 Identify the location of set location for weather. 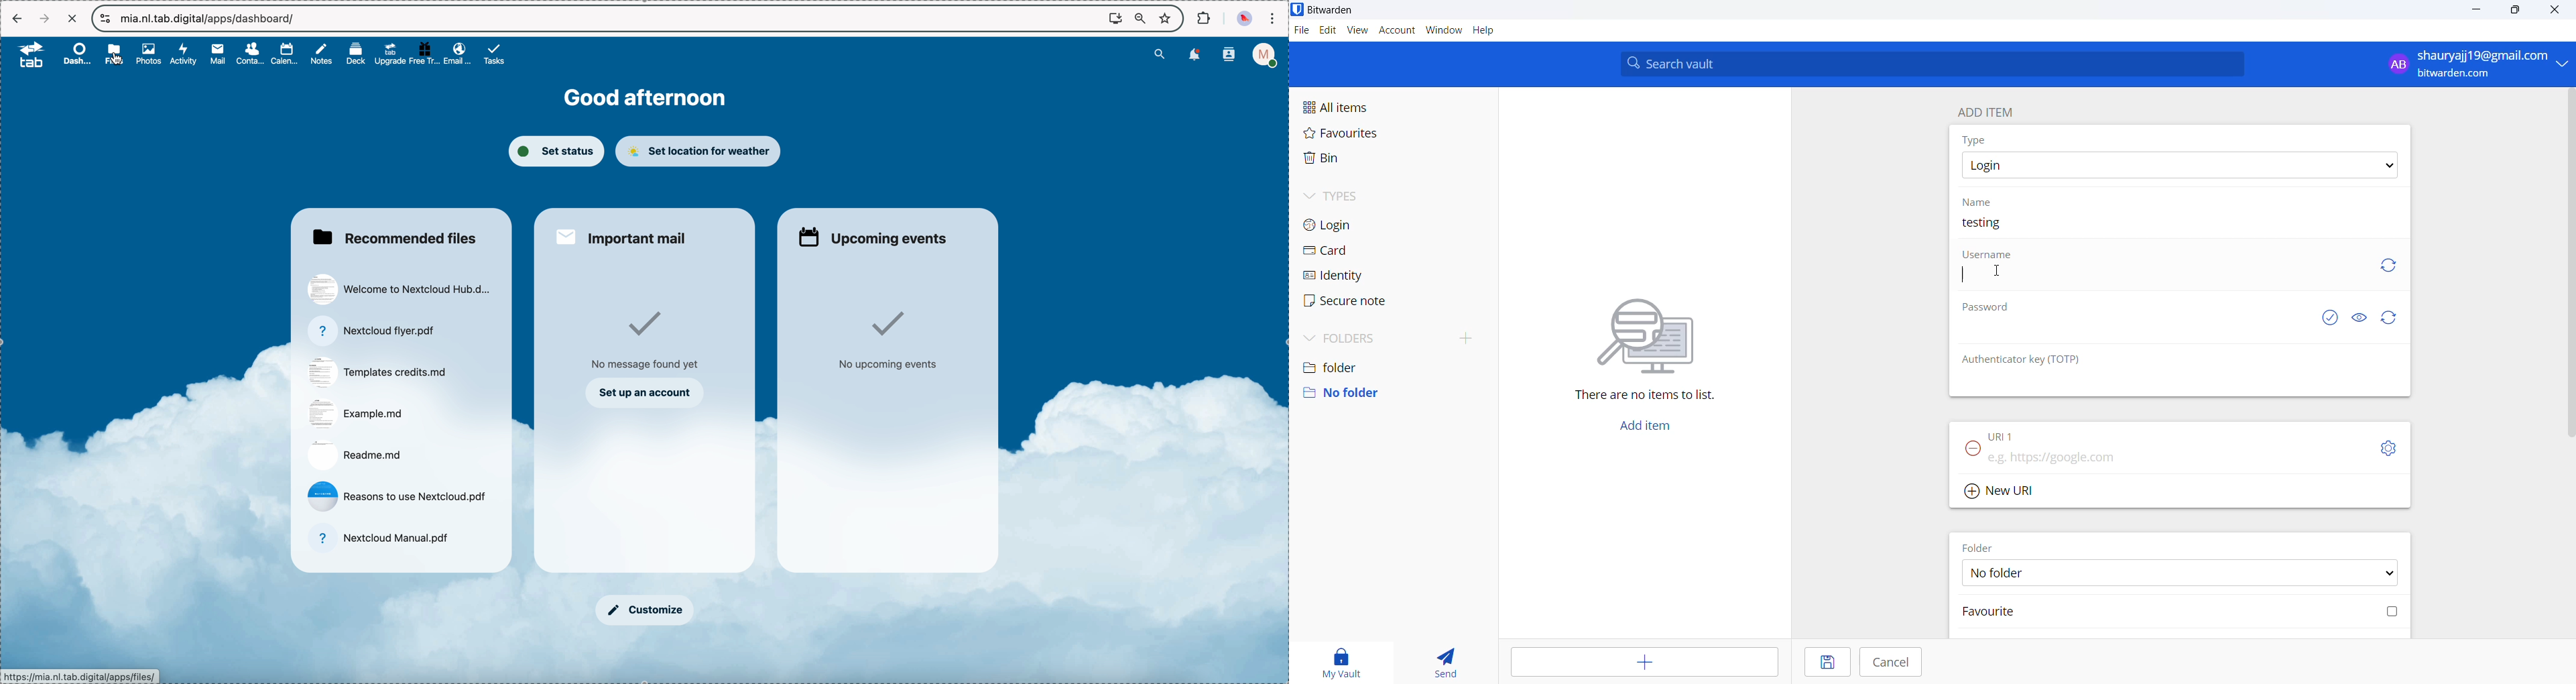
(699, 151).